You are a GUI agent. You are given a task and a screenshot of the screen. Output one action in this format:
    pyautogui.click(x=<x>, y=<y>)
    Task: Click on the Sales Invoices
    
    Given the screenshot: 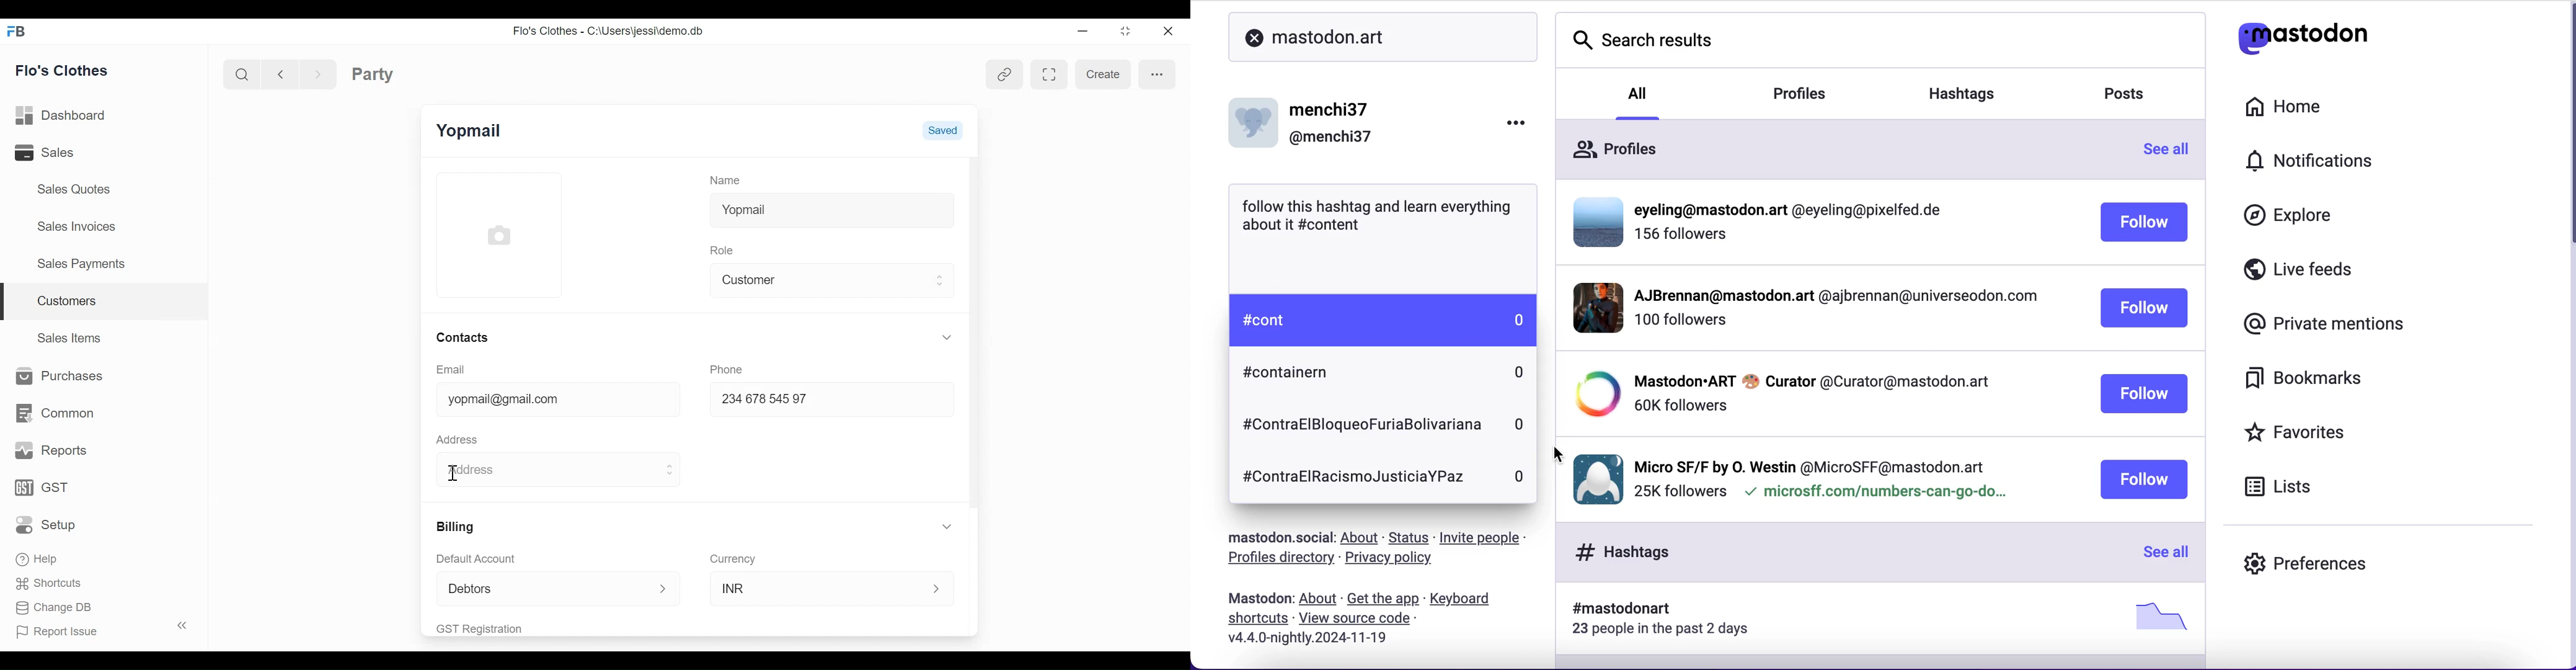 What is the action you would take?
    pyautogui.click(x=78, y=225)
    